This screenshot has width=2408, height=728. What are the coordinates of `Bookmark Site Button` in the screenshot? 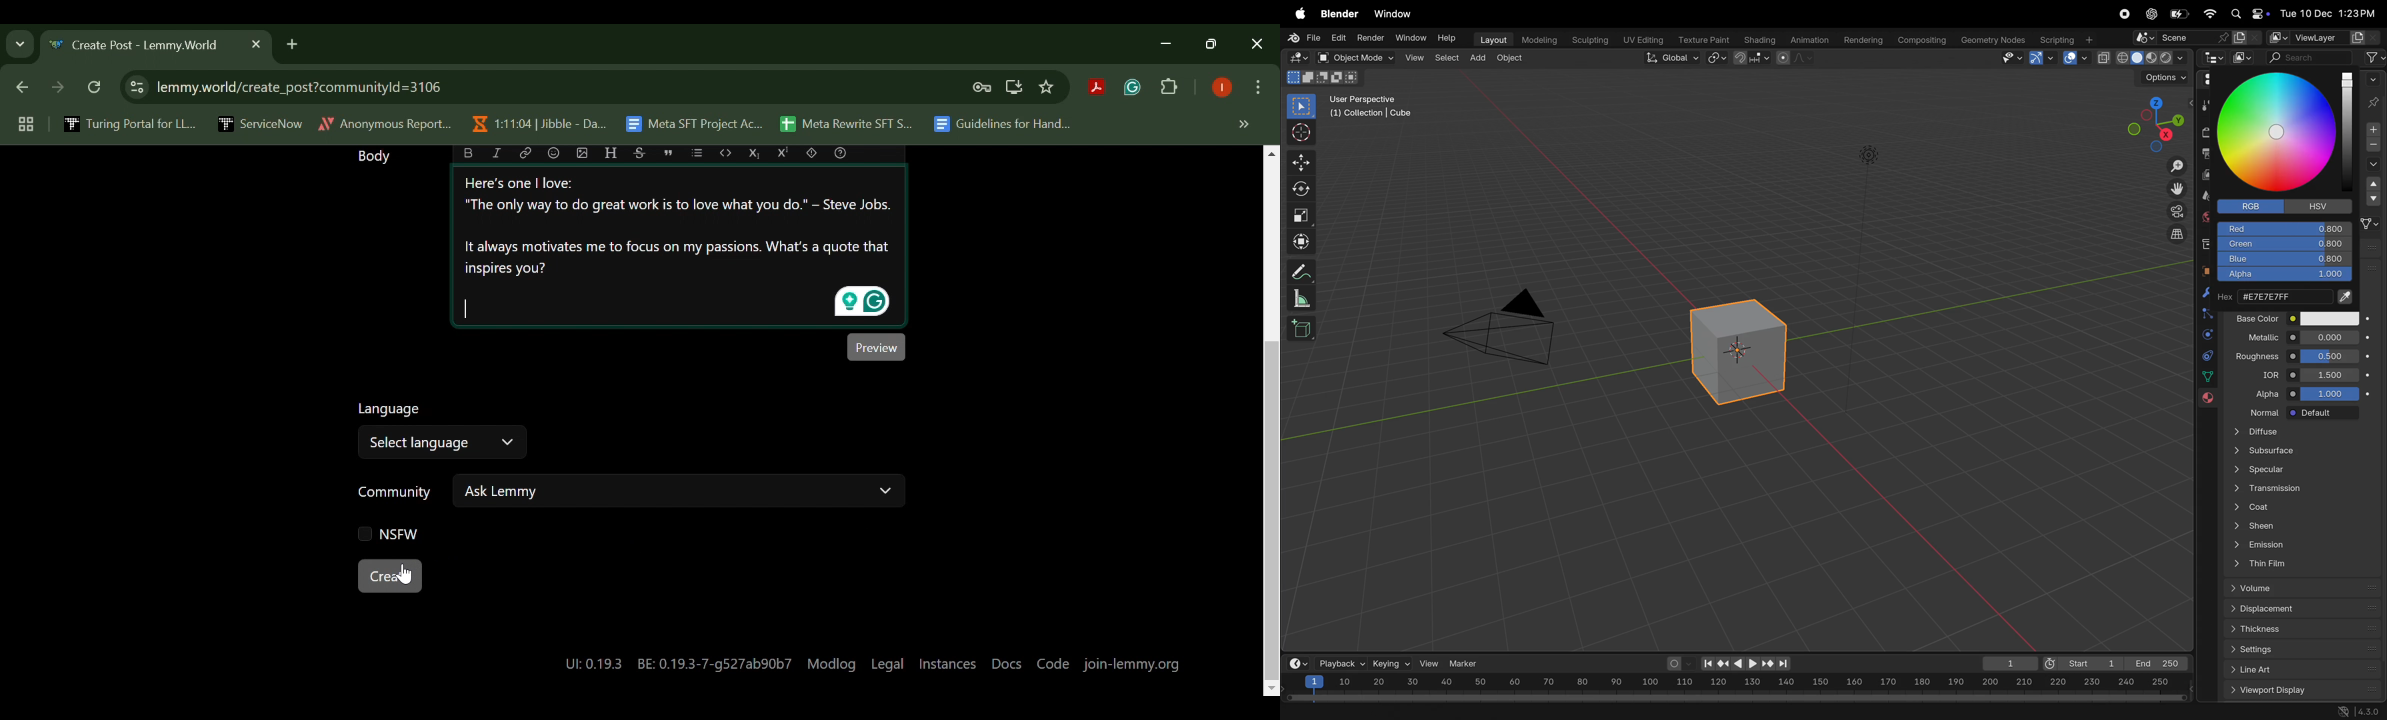 It's located at (1046, 88).